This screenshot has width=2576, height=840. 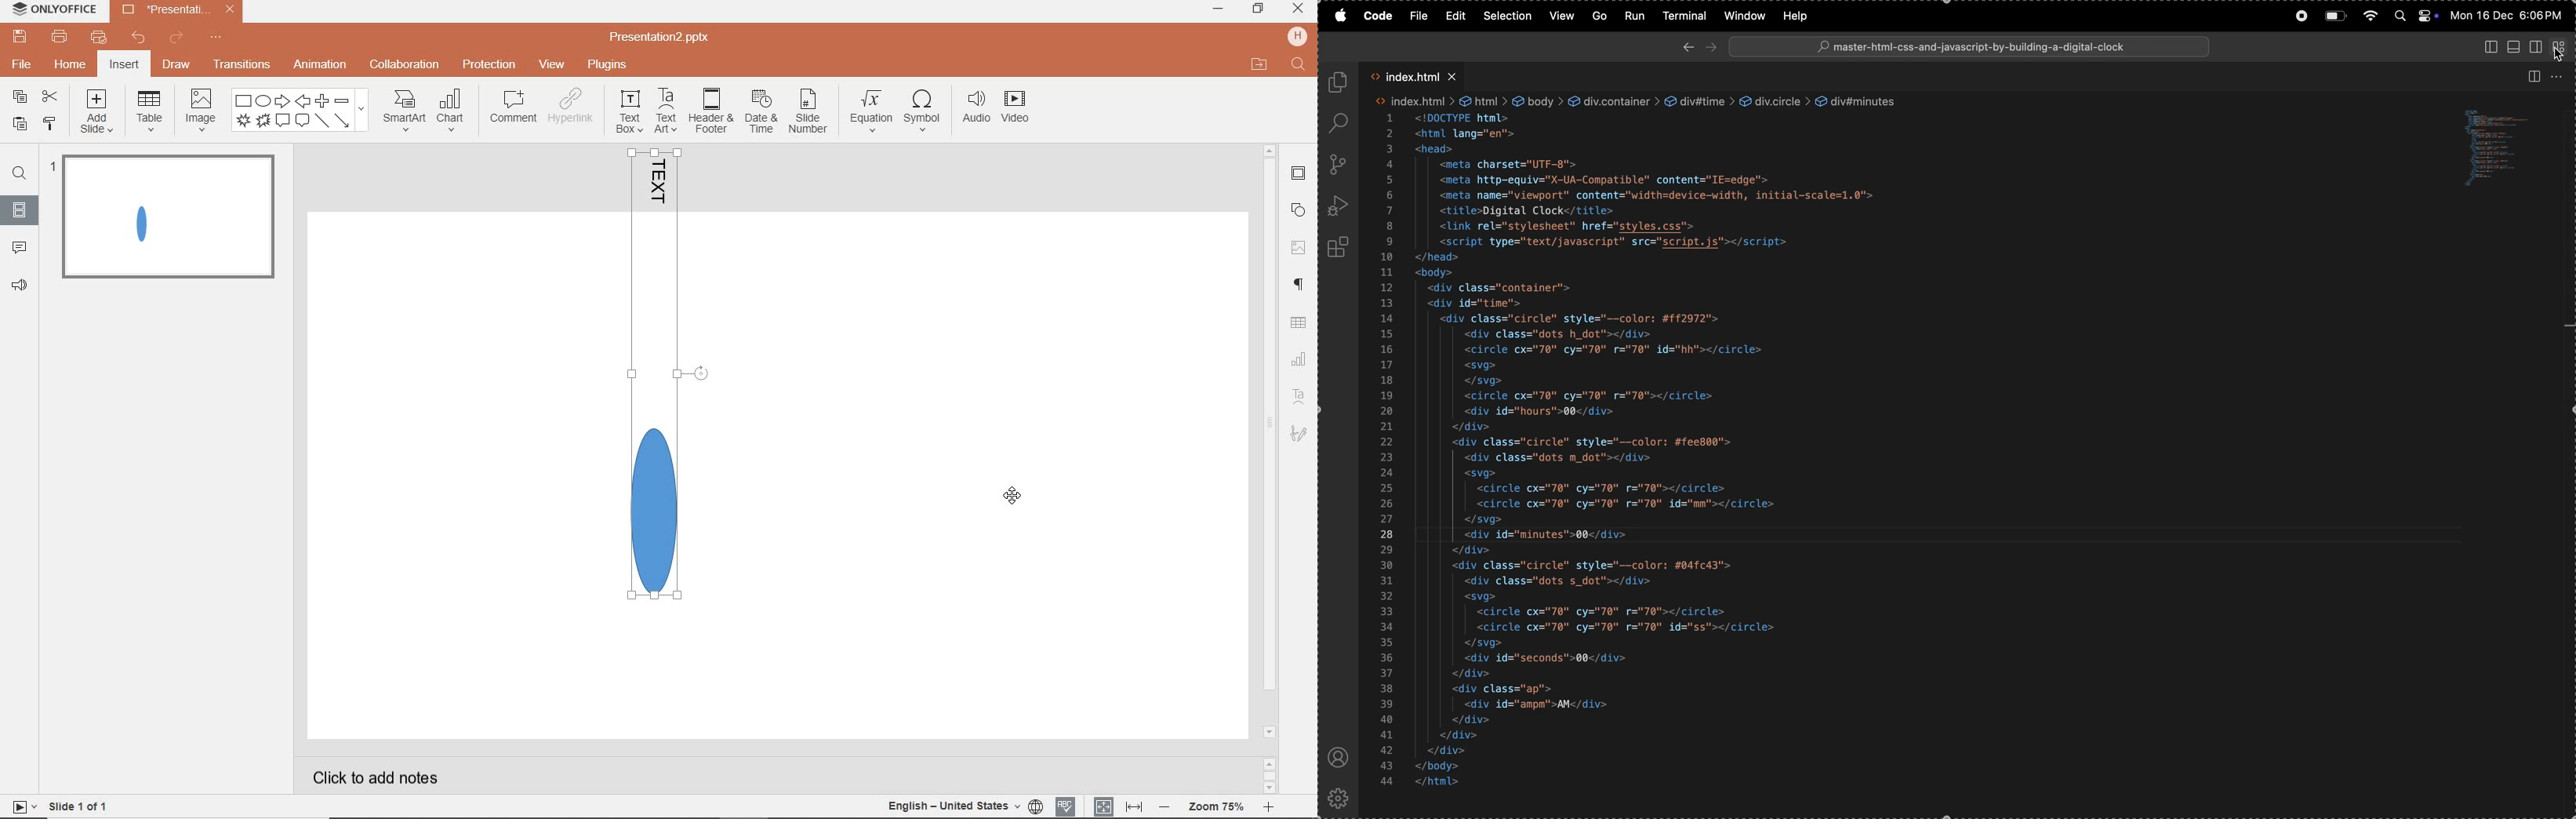 I want to click on smartart, so click(x=404, y=110).